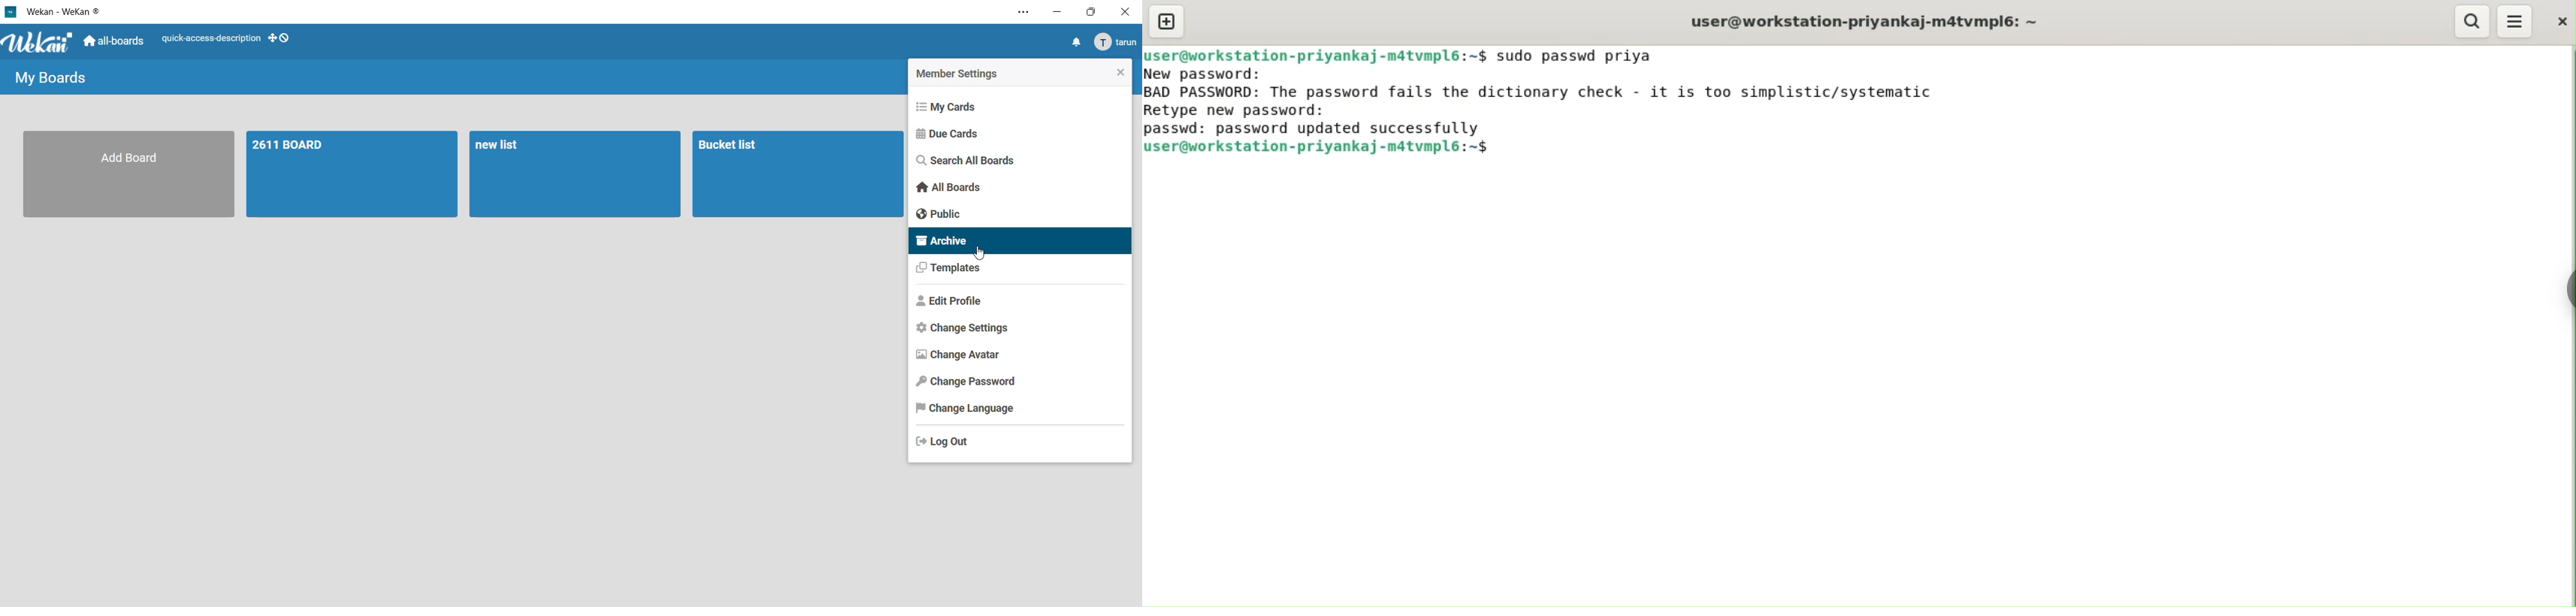 This screenshot has width=2576, height=616. Describe the element at coordinates (1020, 240) in the screenshot. I see `archive` at that location.